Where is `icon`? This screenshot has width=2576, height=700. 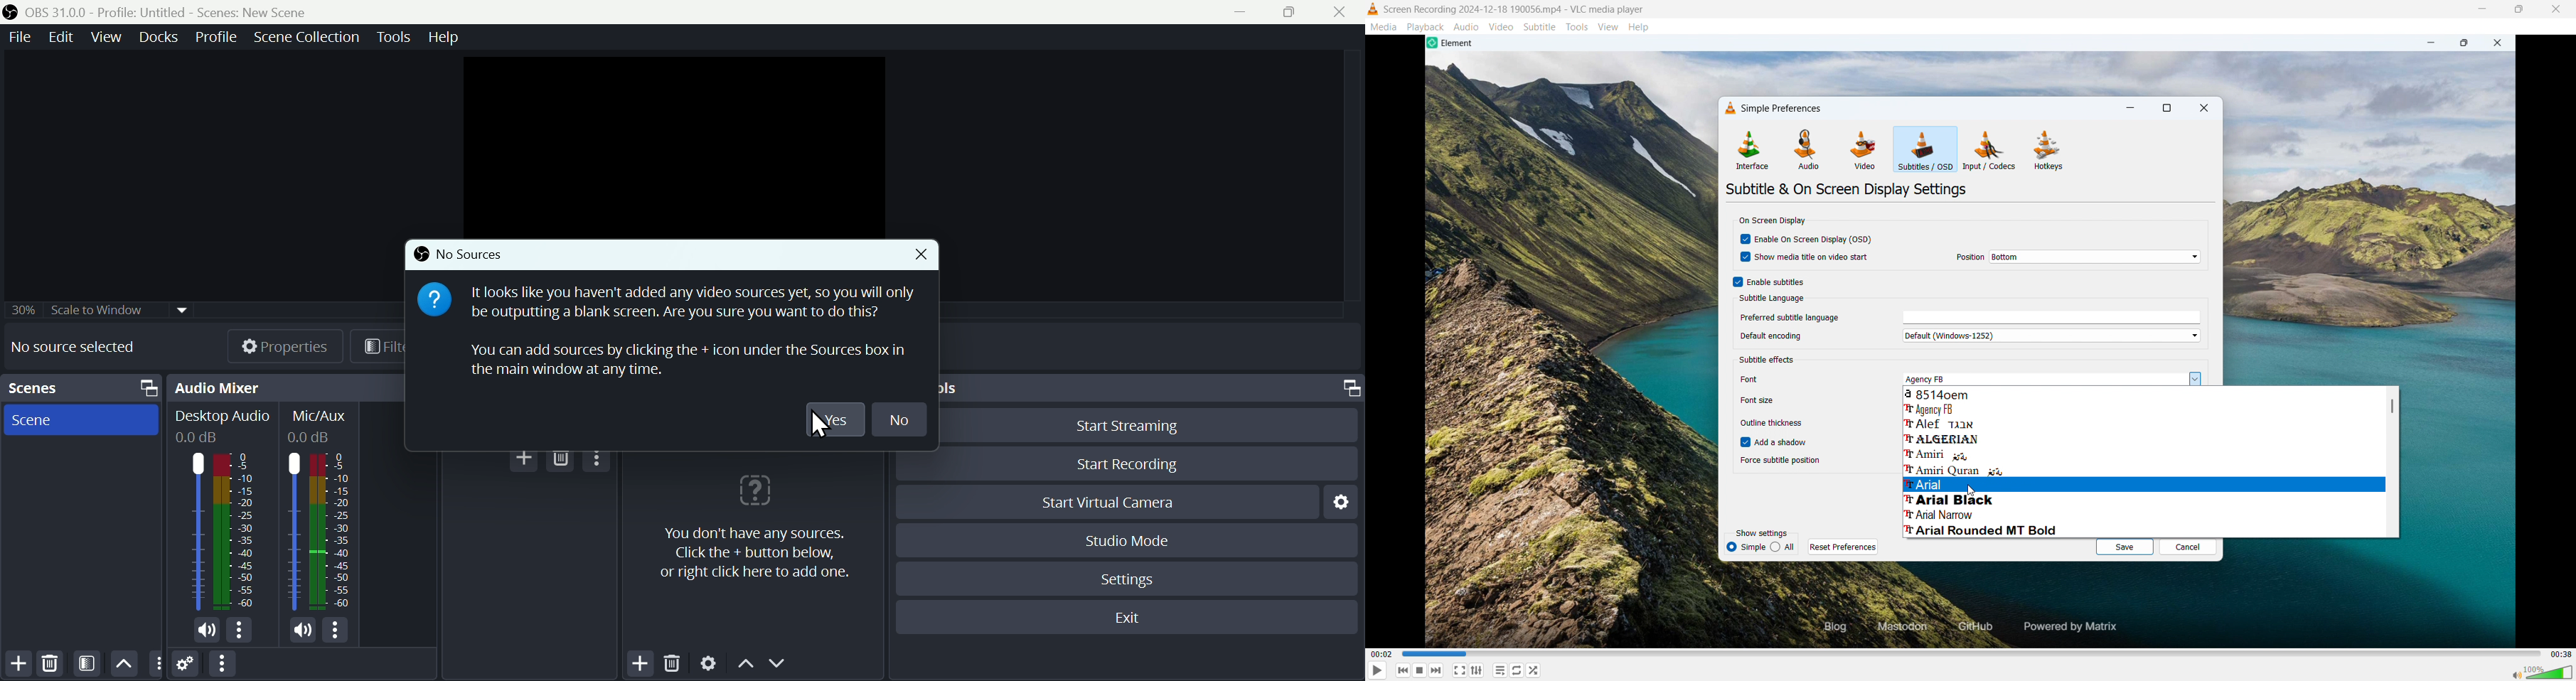 icon is located at coordinates (434, 301).